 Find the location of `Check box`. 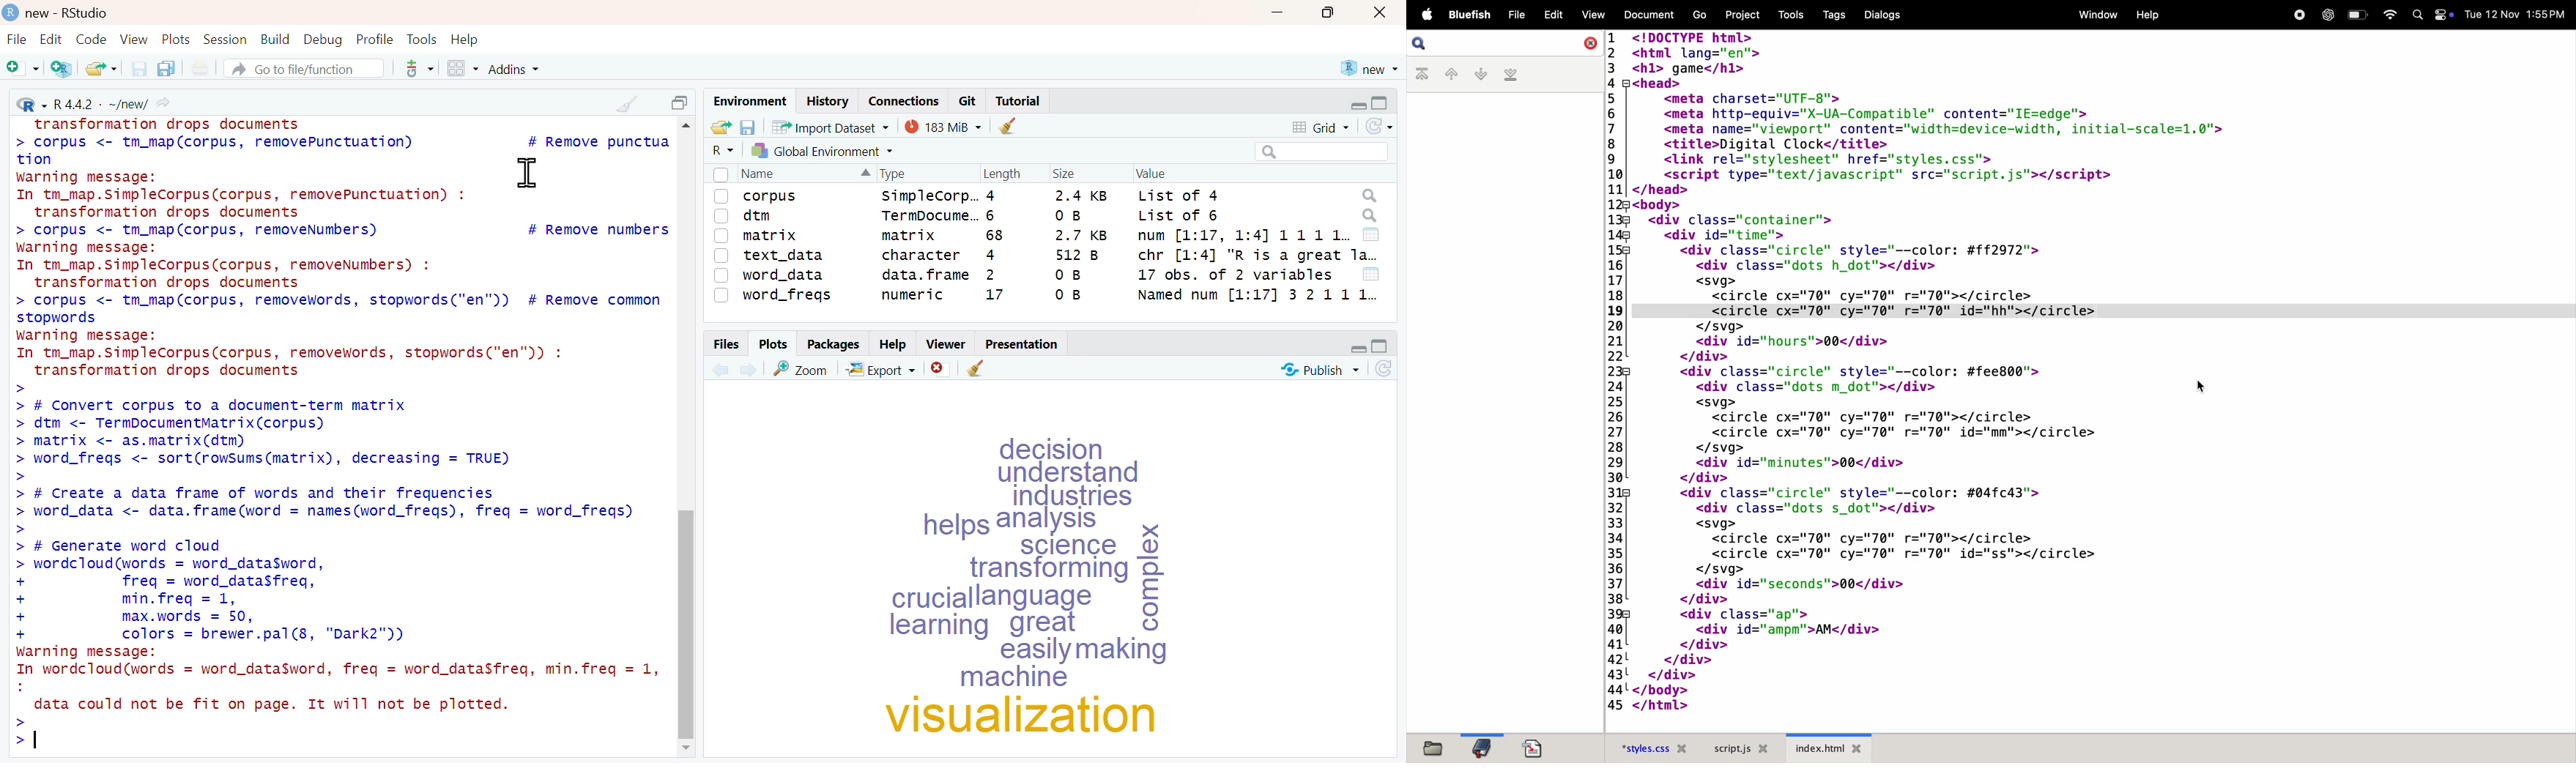

Check box is located at coordinates (720, 196).